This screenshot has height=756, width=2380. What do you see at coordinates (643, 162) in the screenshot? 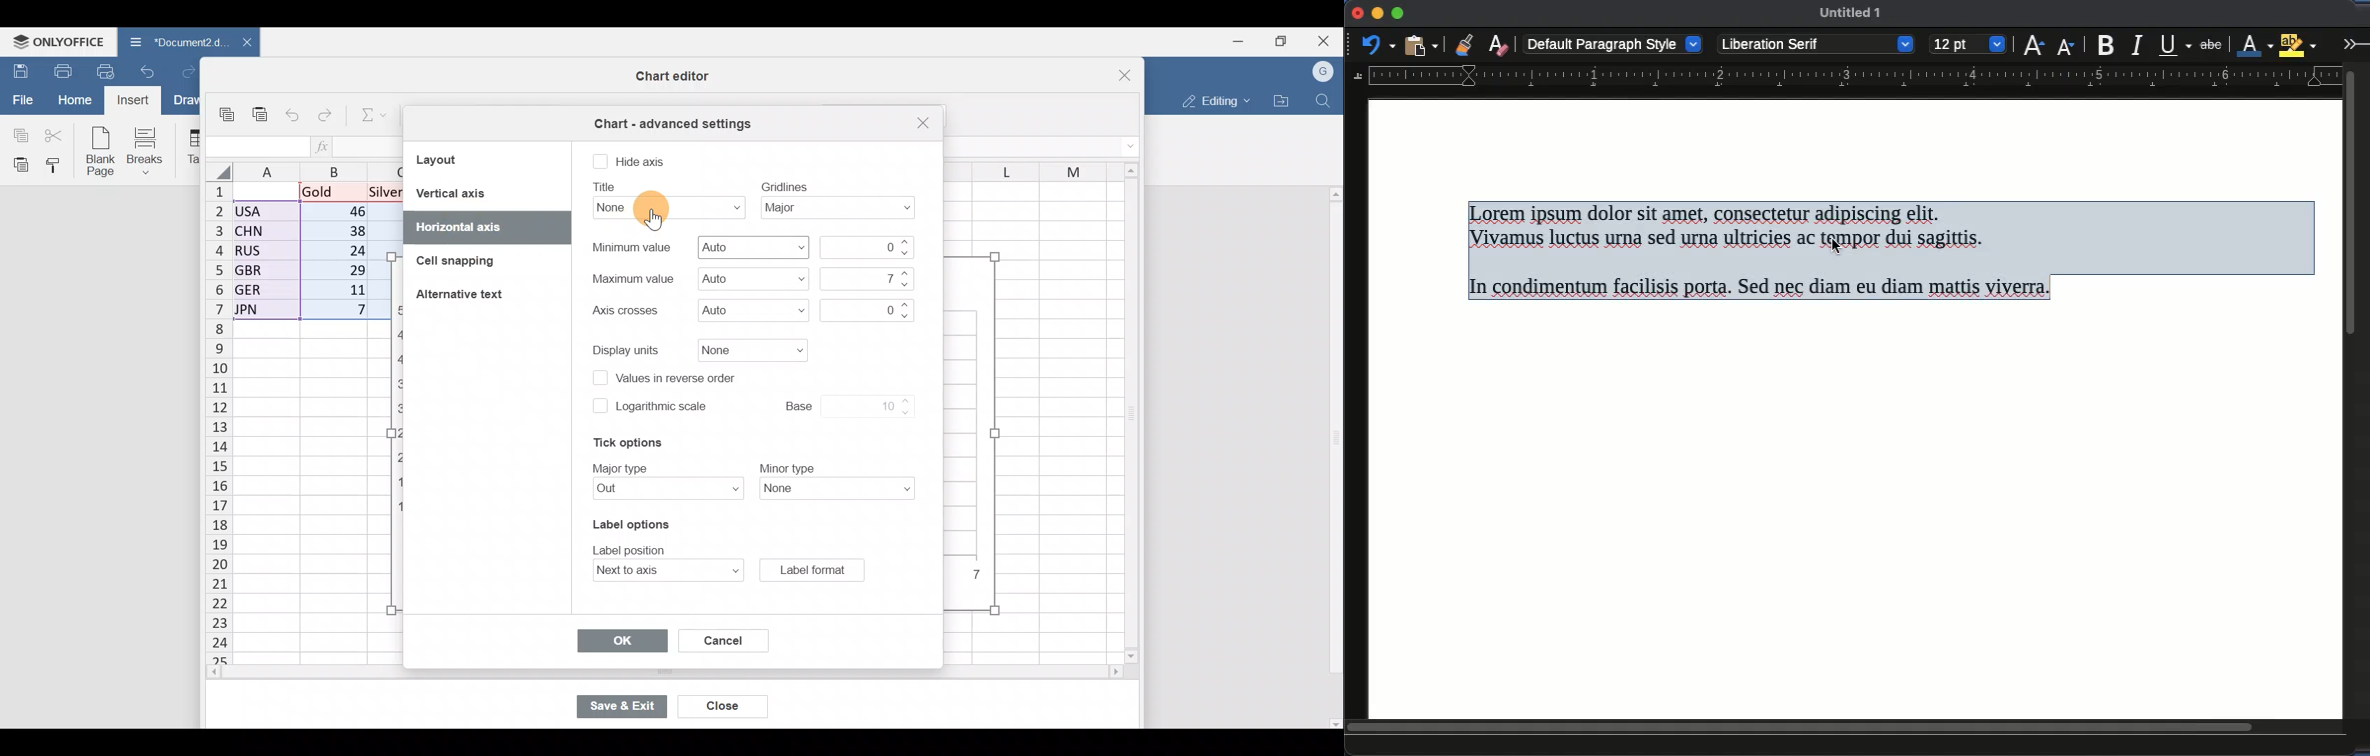
I see `Hide axis` at bounding box center [643, 162].